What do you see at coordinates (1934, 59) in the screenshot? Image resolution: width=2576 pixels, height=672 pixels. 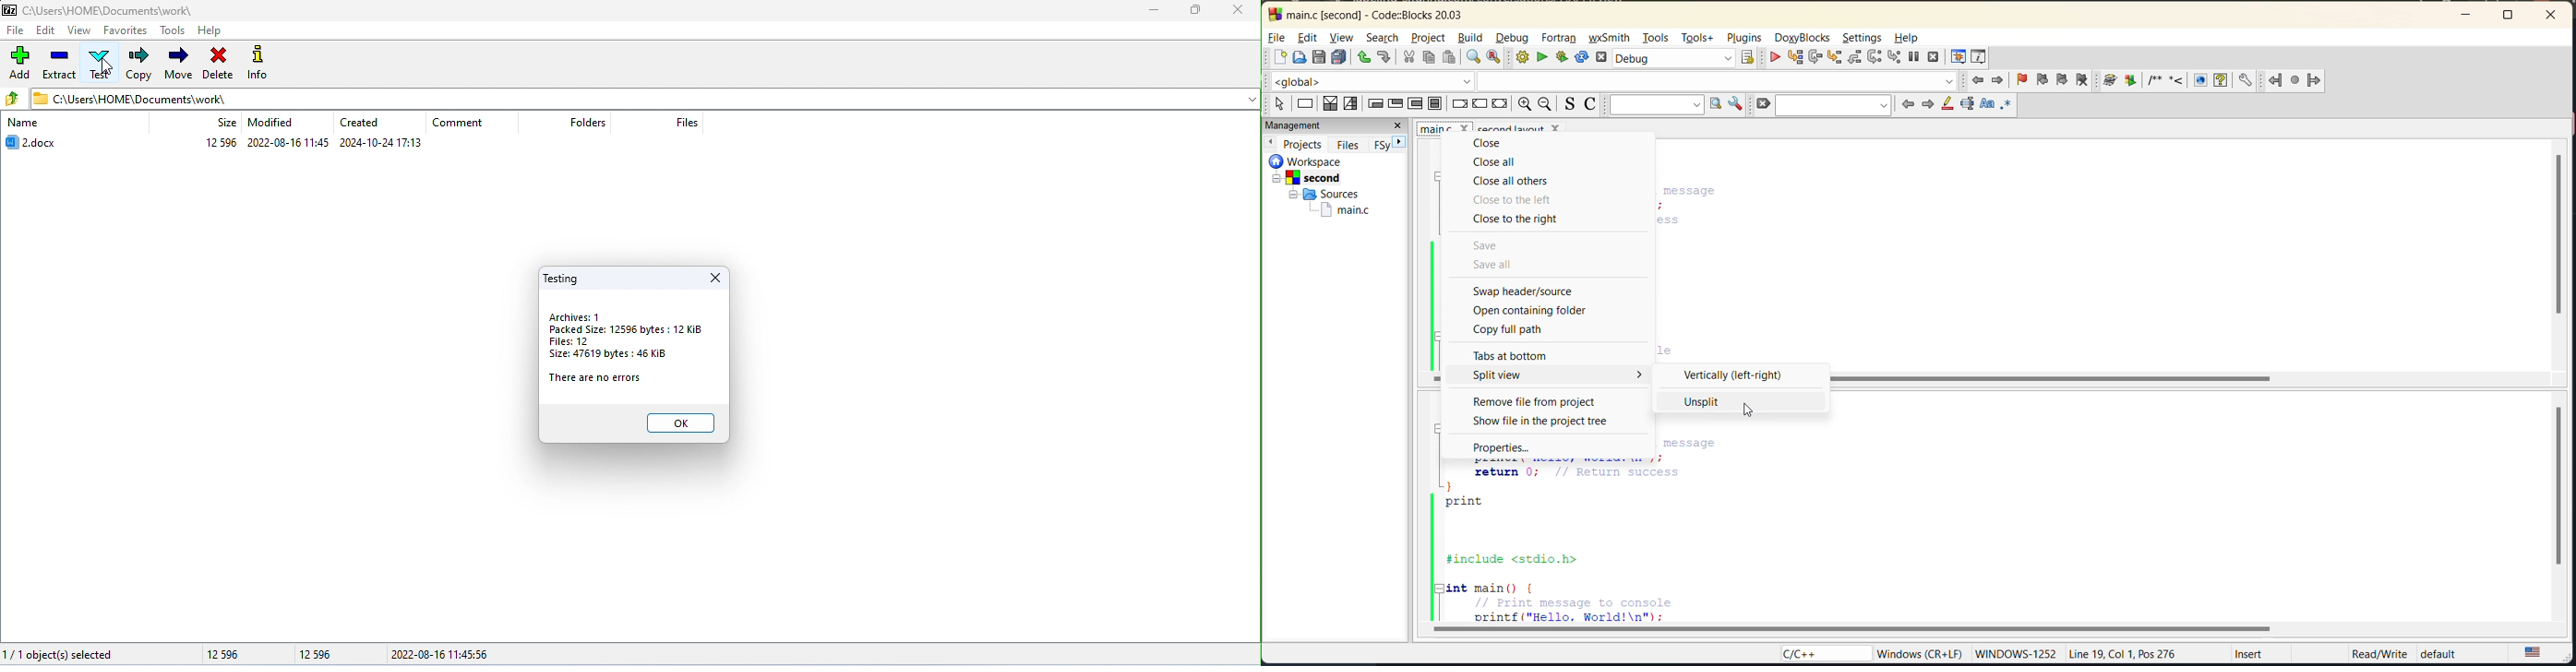 I see `stop debugger` at bounding box center [1934, 59].